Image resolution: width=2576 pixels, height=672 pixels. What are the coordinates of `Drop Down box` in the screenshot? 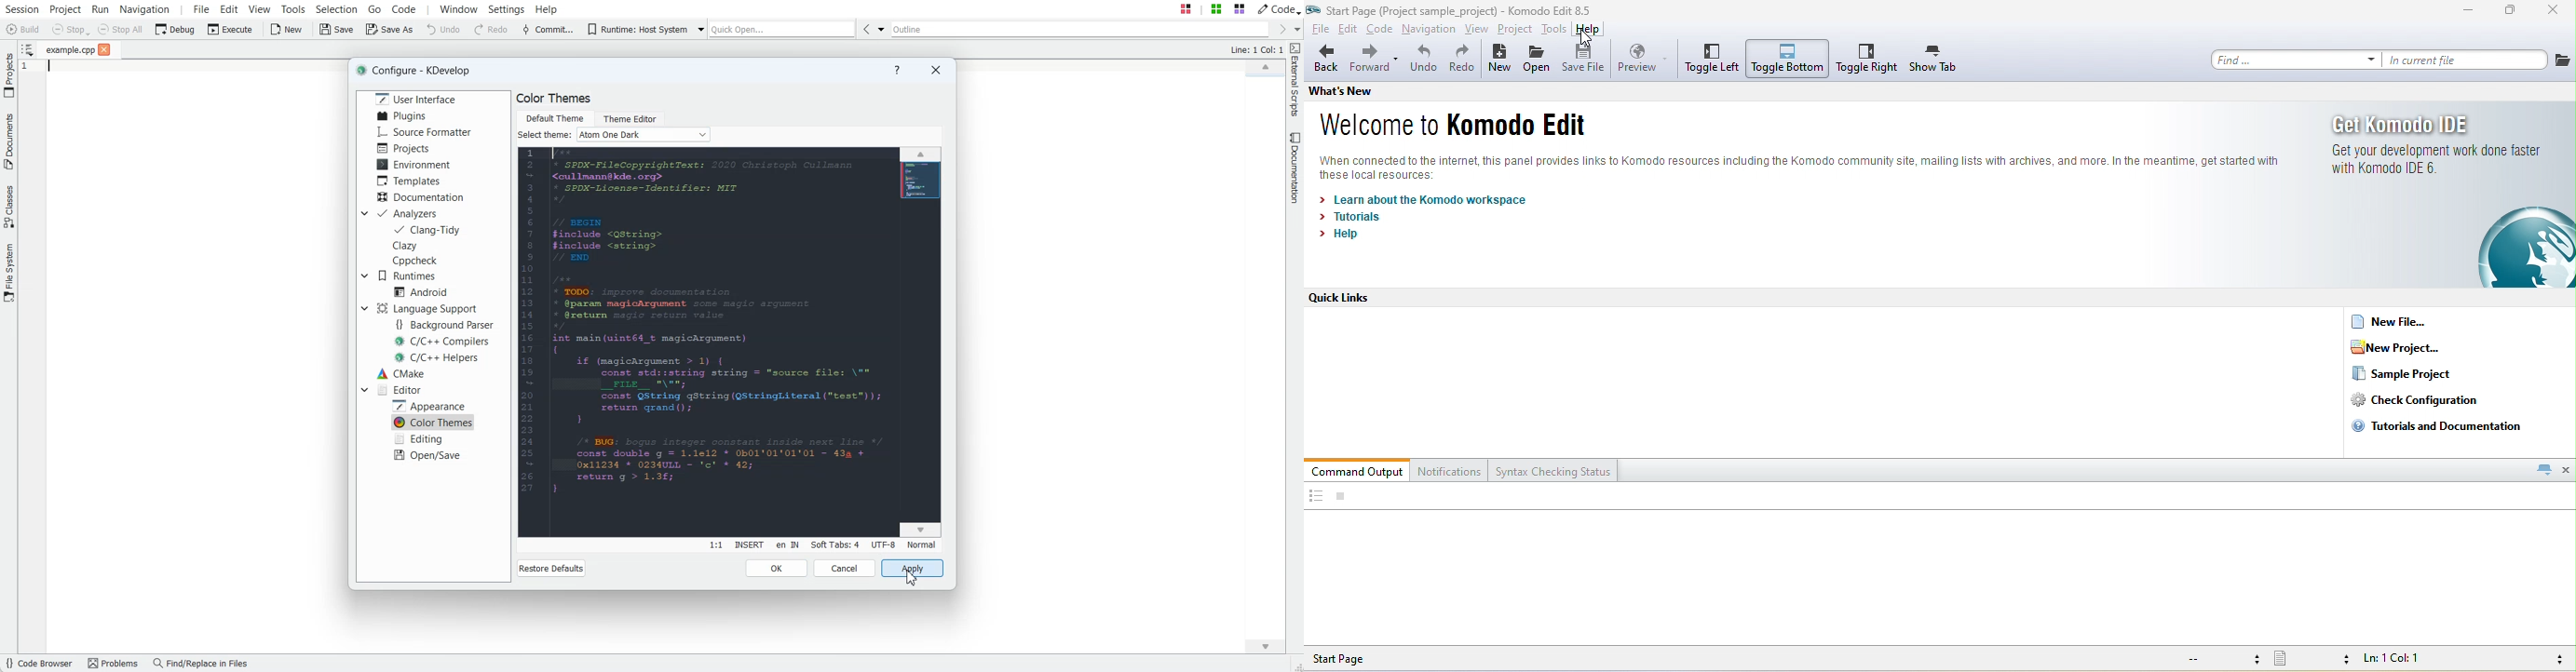 It's located at (364, 276).